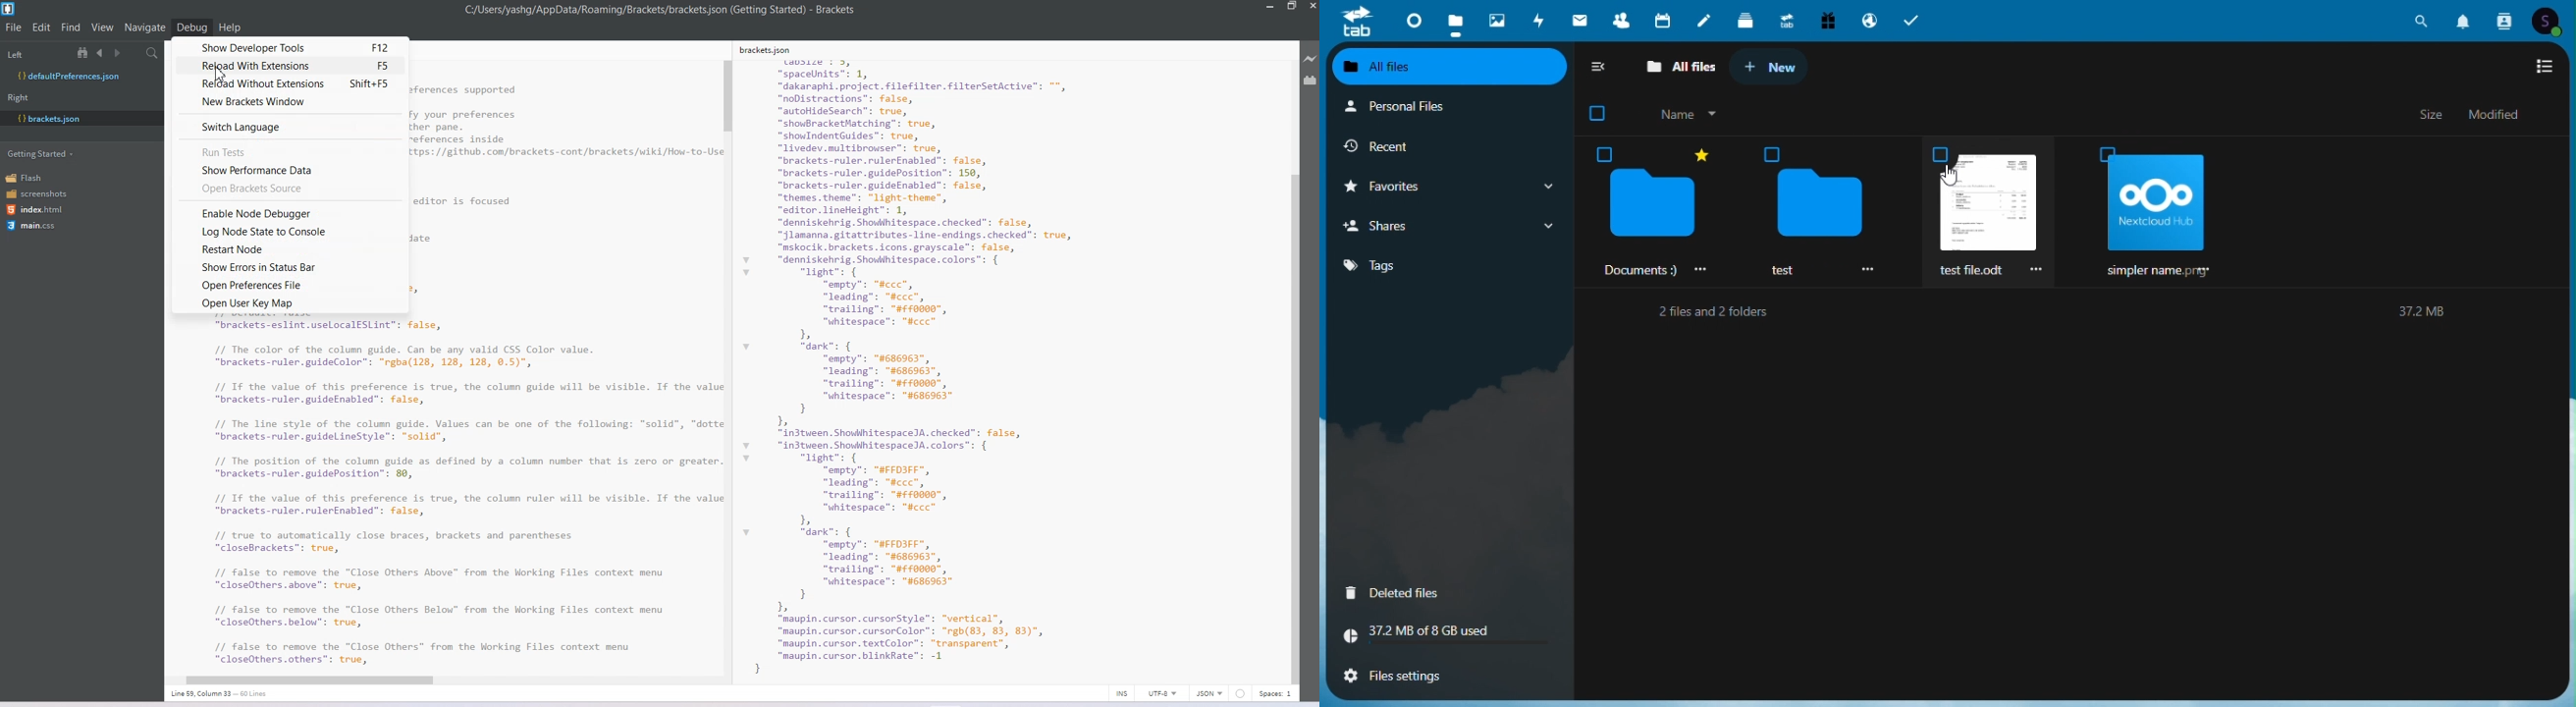 The image size is (2576, 728). Describe the element at coordinates (1455, 19) in the screenshot. I see `Files` at that location.